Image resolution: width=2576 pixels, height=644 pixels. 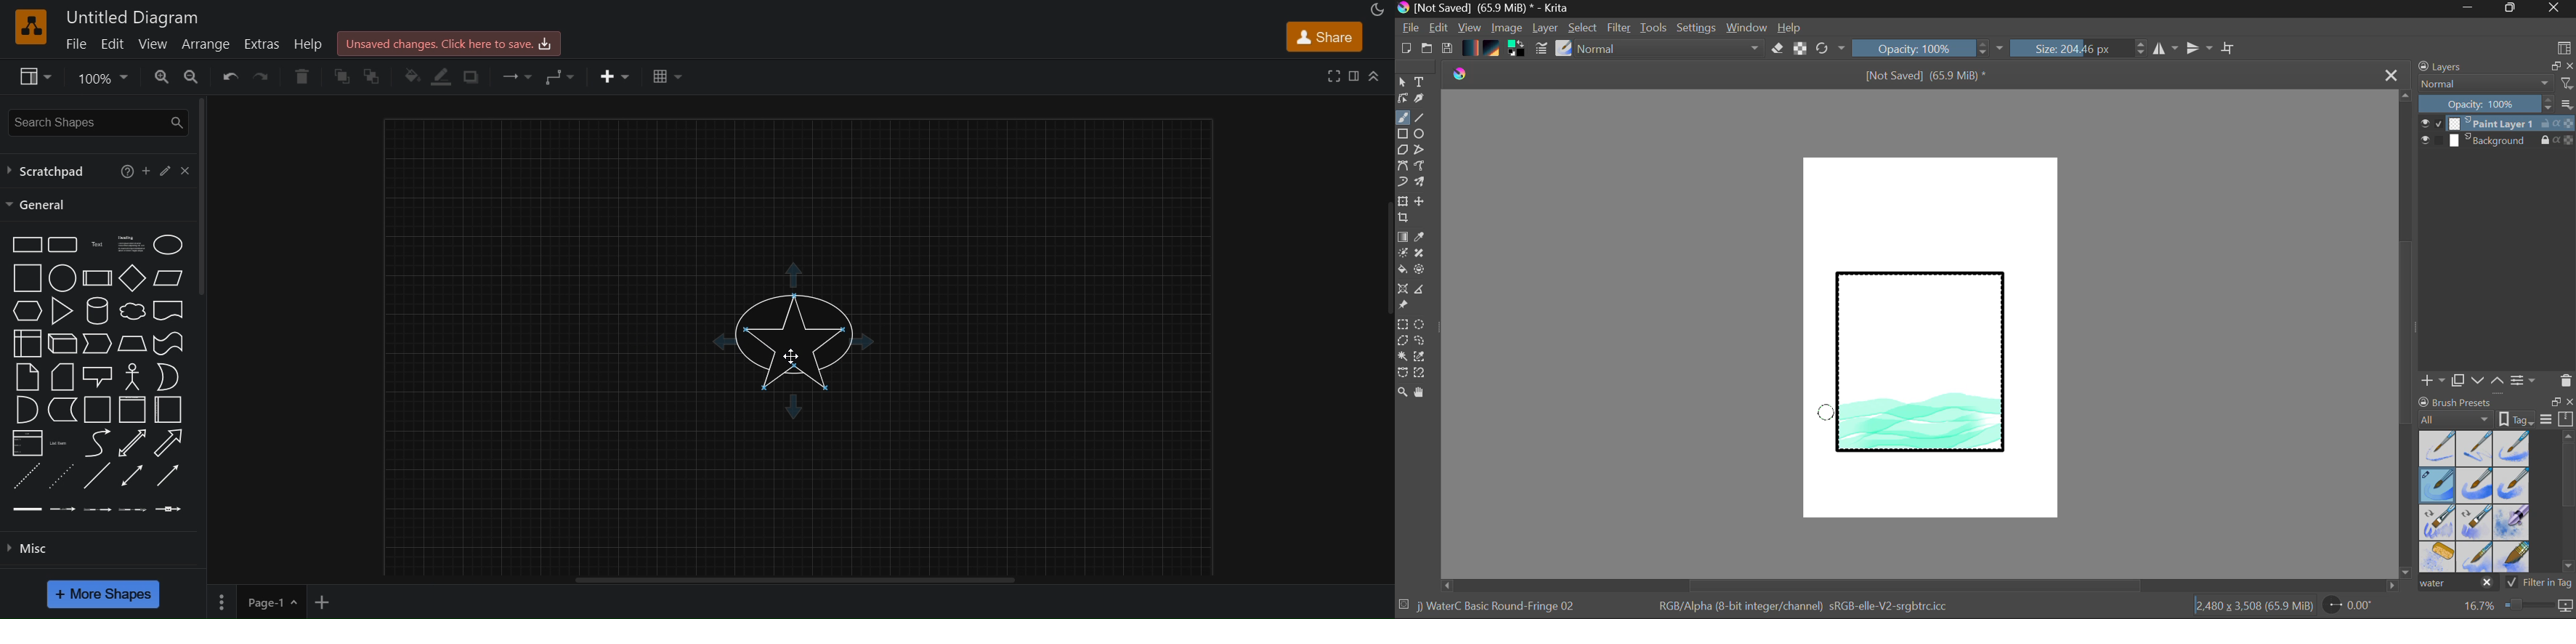 I want to click on Elipses, so click(x=1421, y=135).